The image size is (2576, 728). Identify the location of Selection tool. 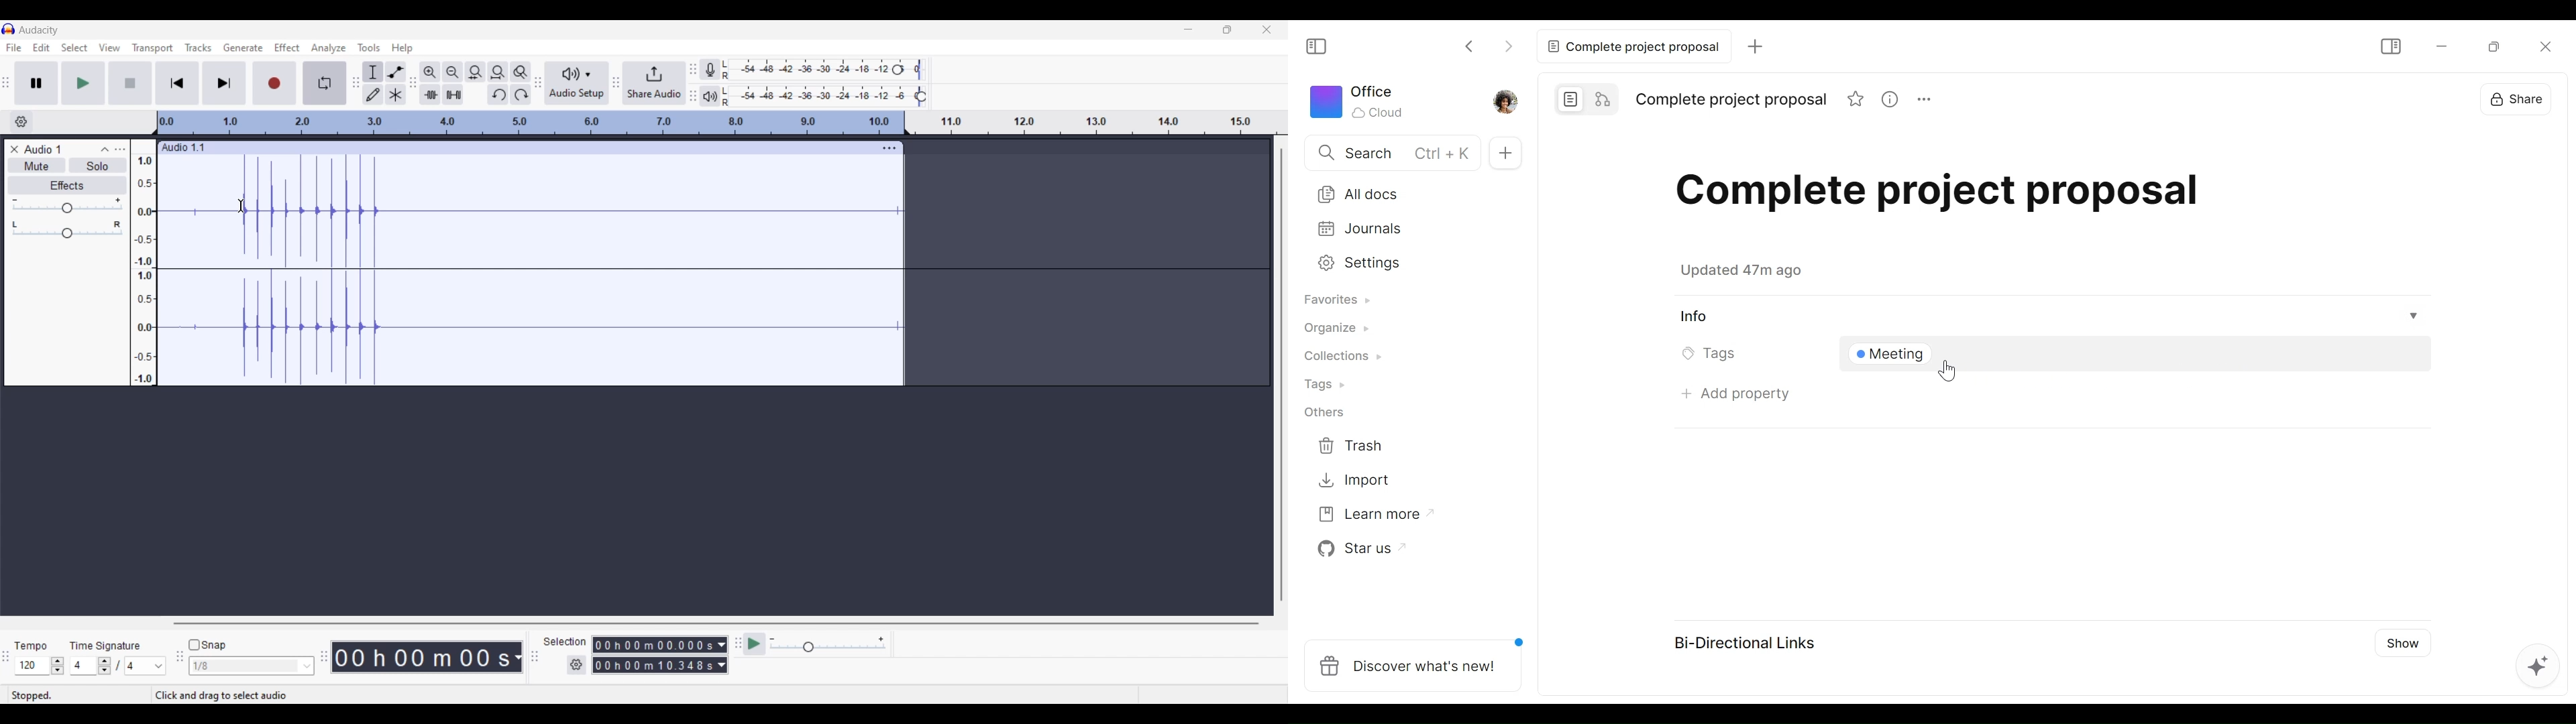
(372, 71).